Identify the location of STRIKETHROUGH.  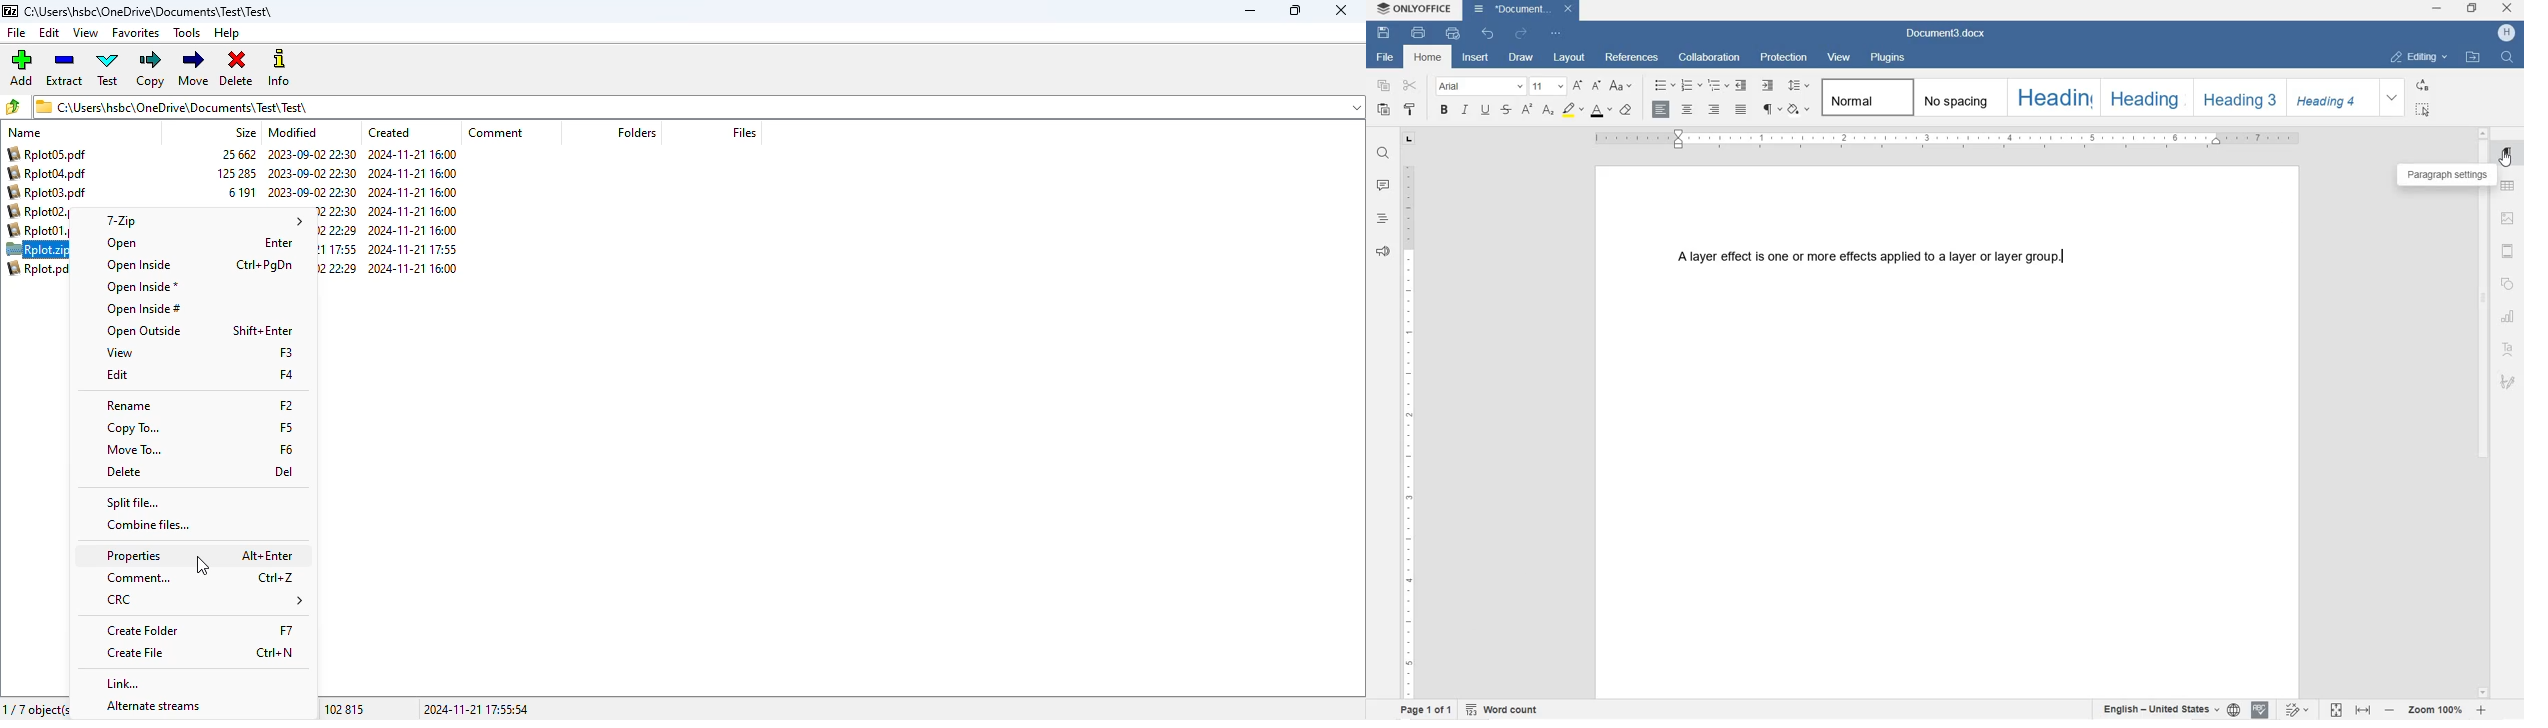
(1505, 108).